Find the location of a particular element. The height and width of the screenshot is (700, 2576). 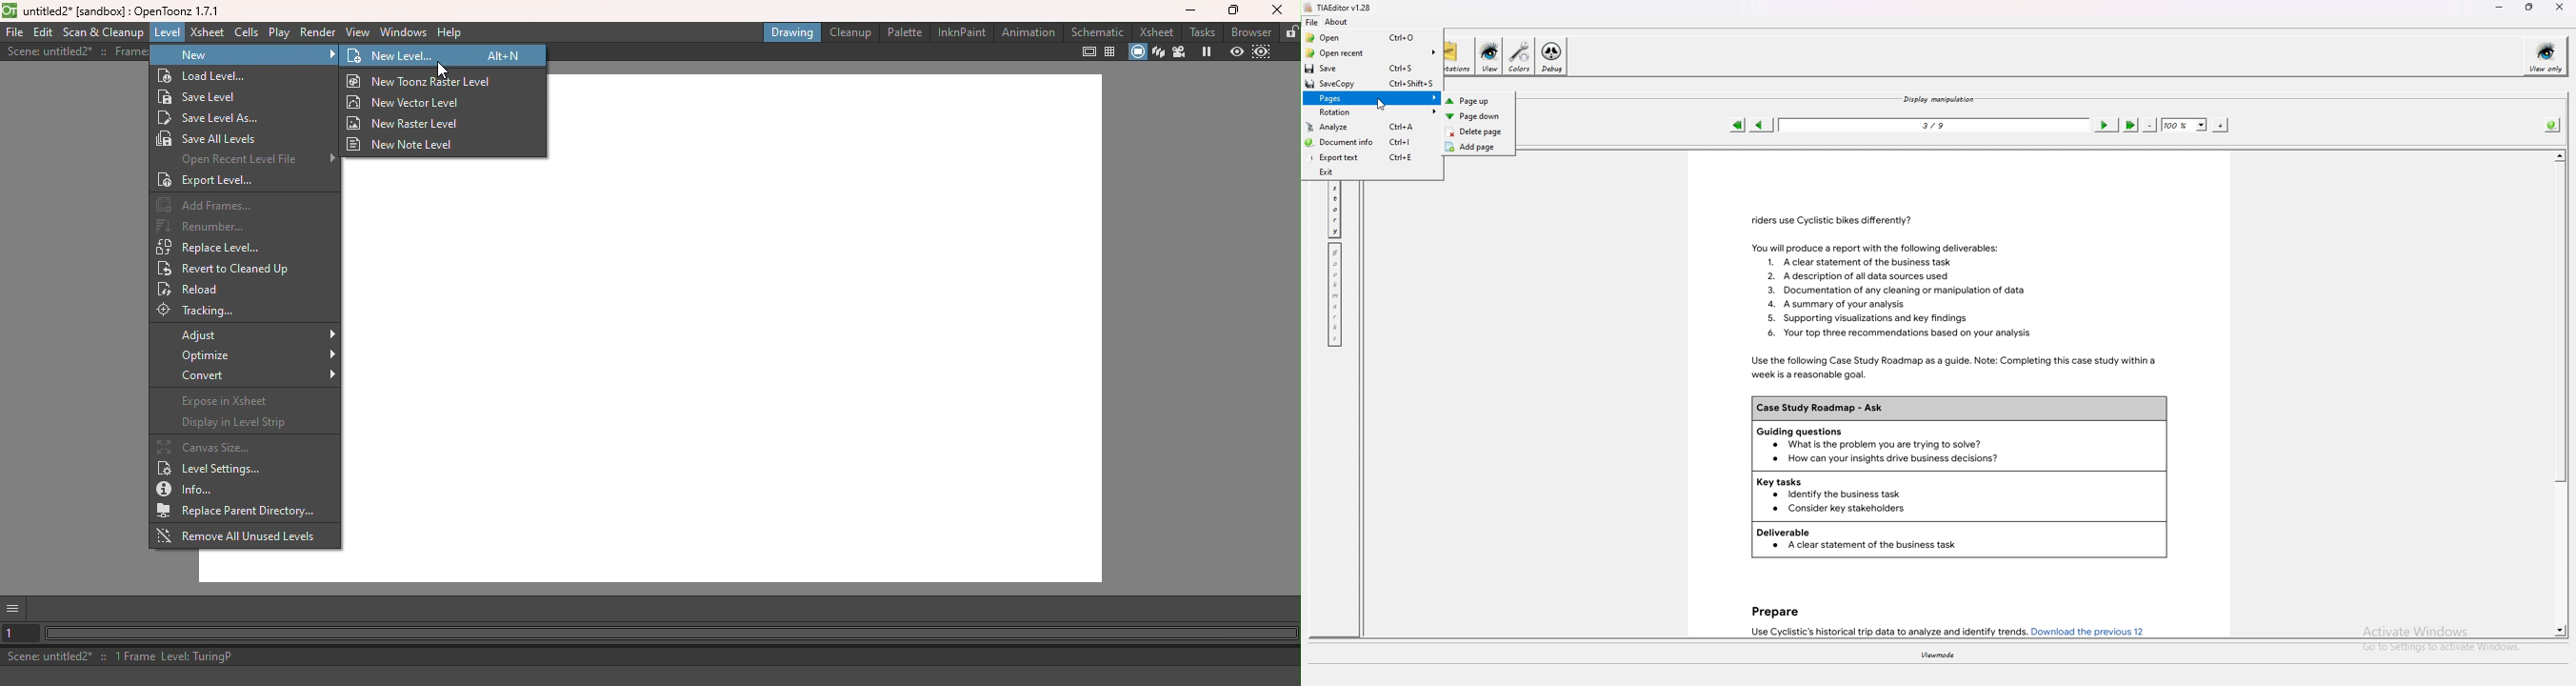

last page is located at coordinates (2131, 125).